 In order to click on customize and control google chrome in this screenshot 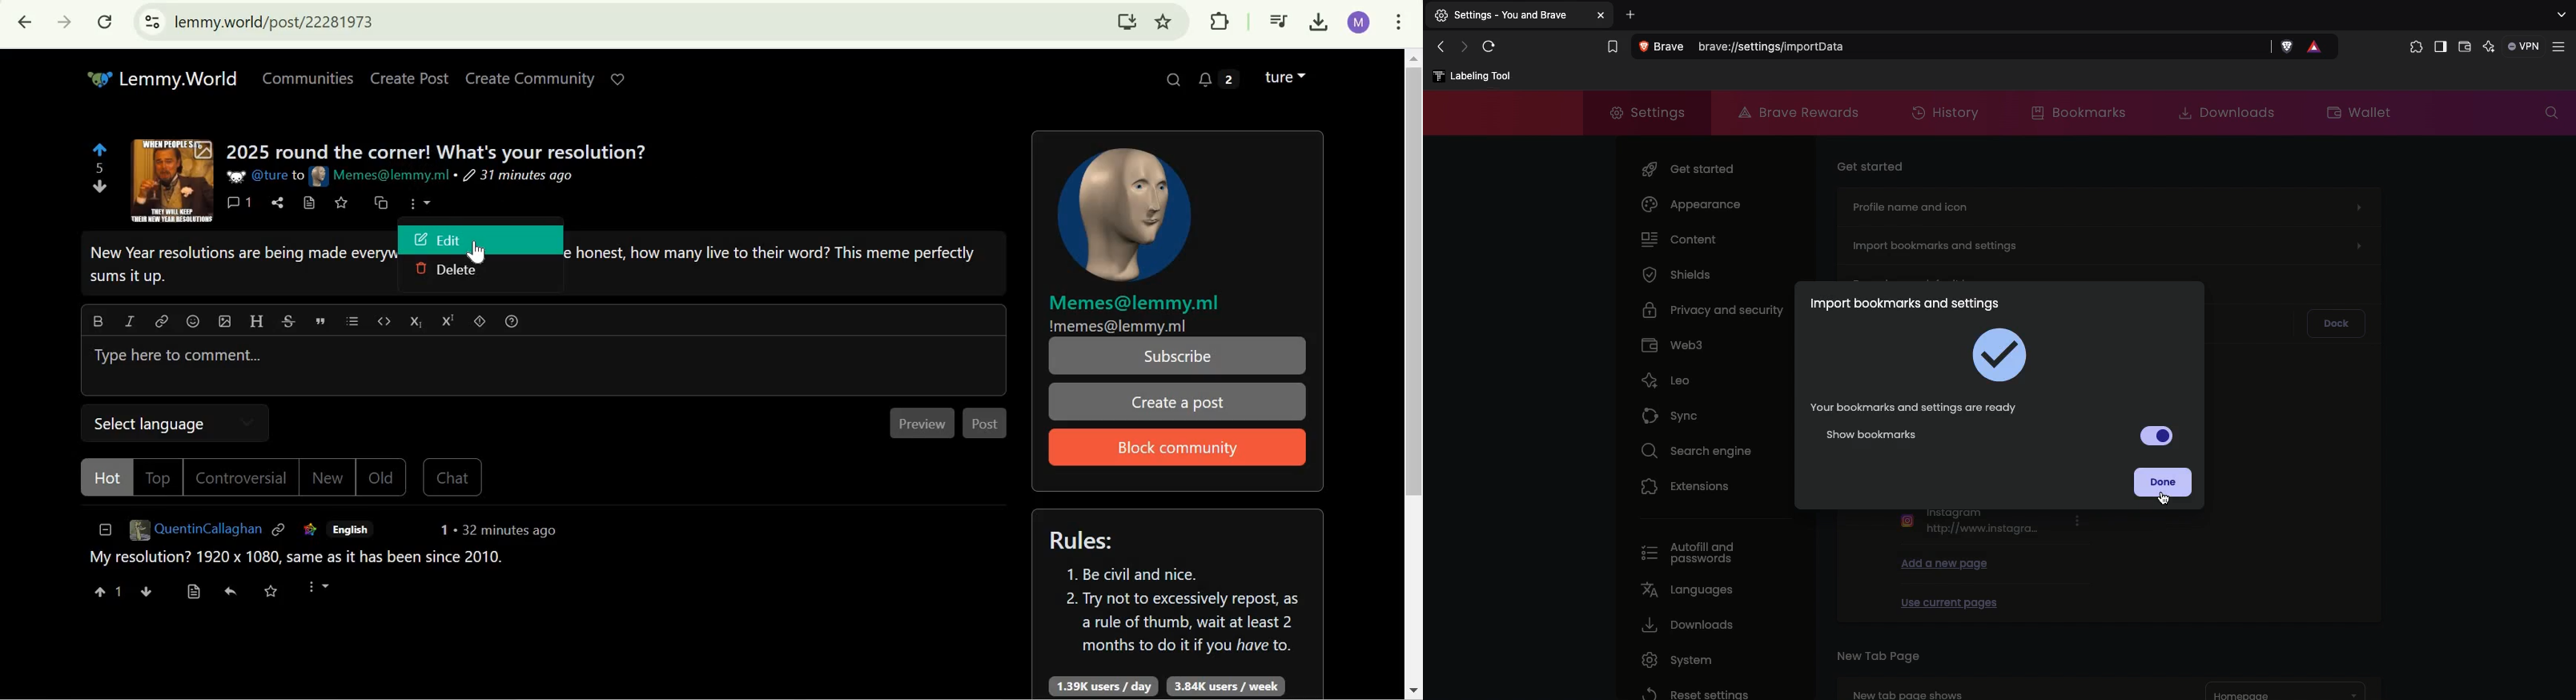, I will do `click(1399, 24)`.